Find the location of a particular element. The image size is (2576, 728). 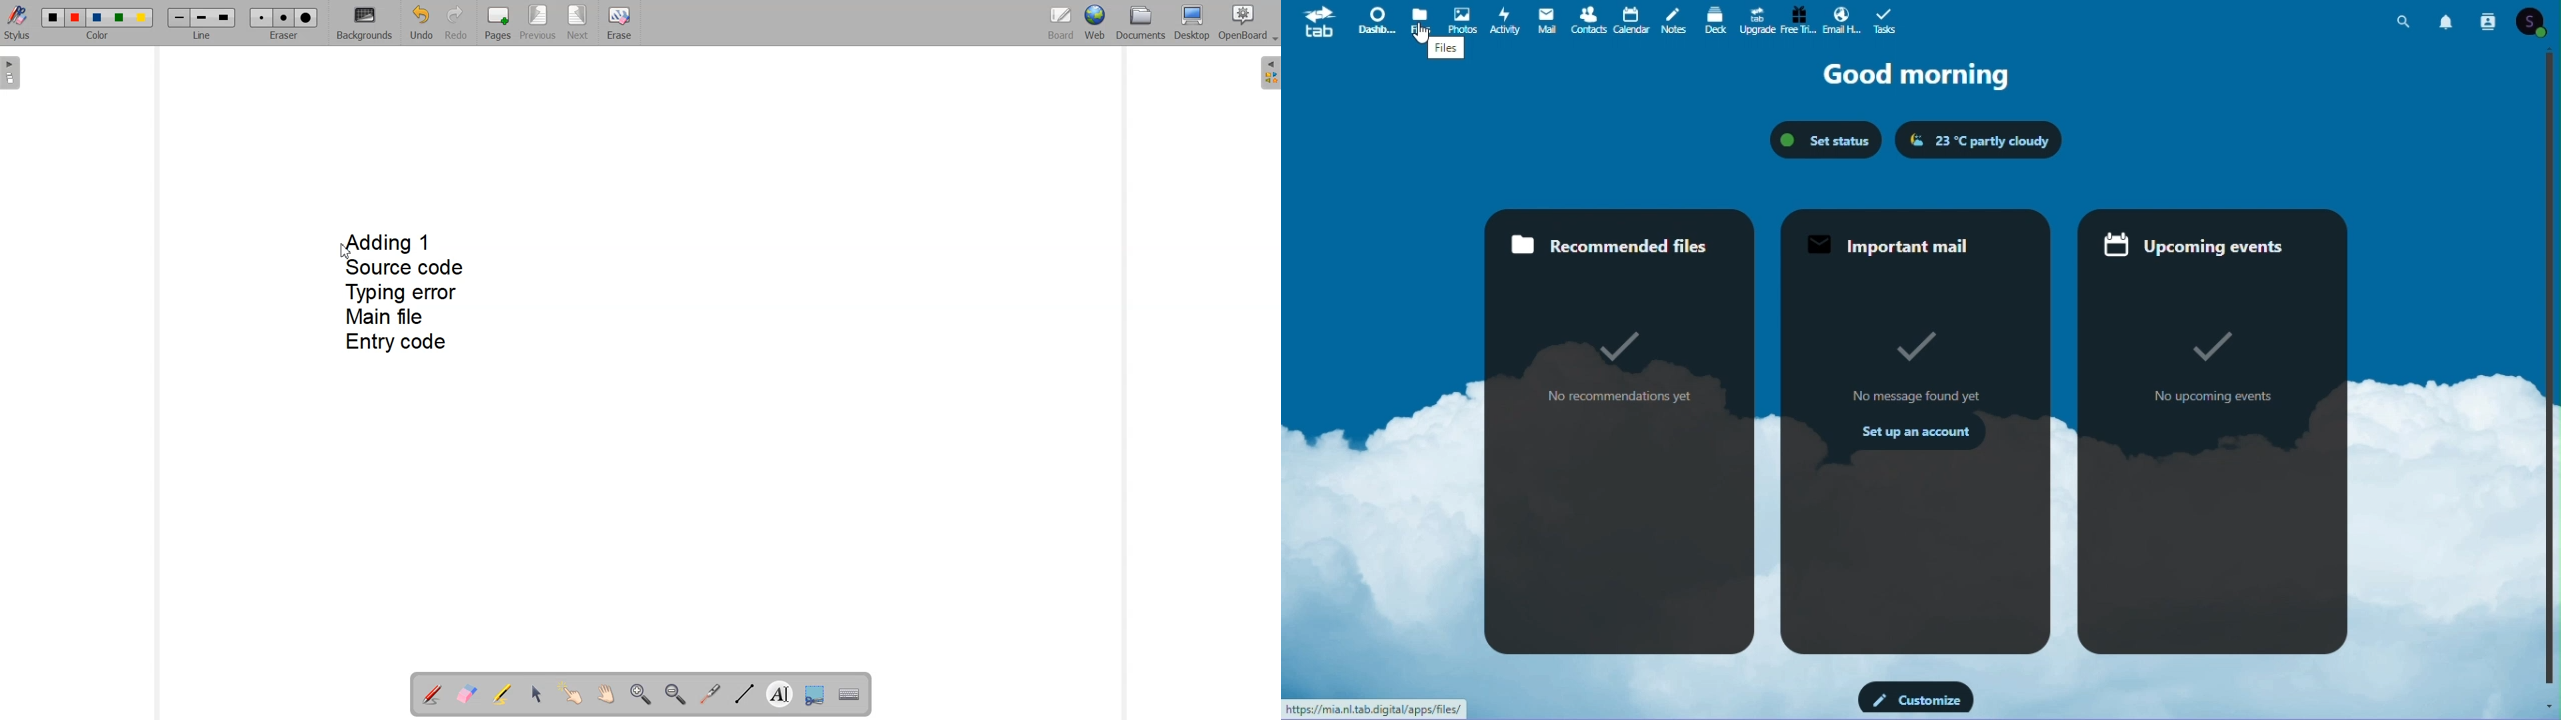

Color 3 is located at coordinates (97, 18).